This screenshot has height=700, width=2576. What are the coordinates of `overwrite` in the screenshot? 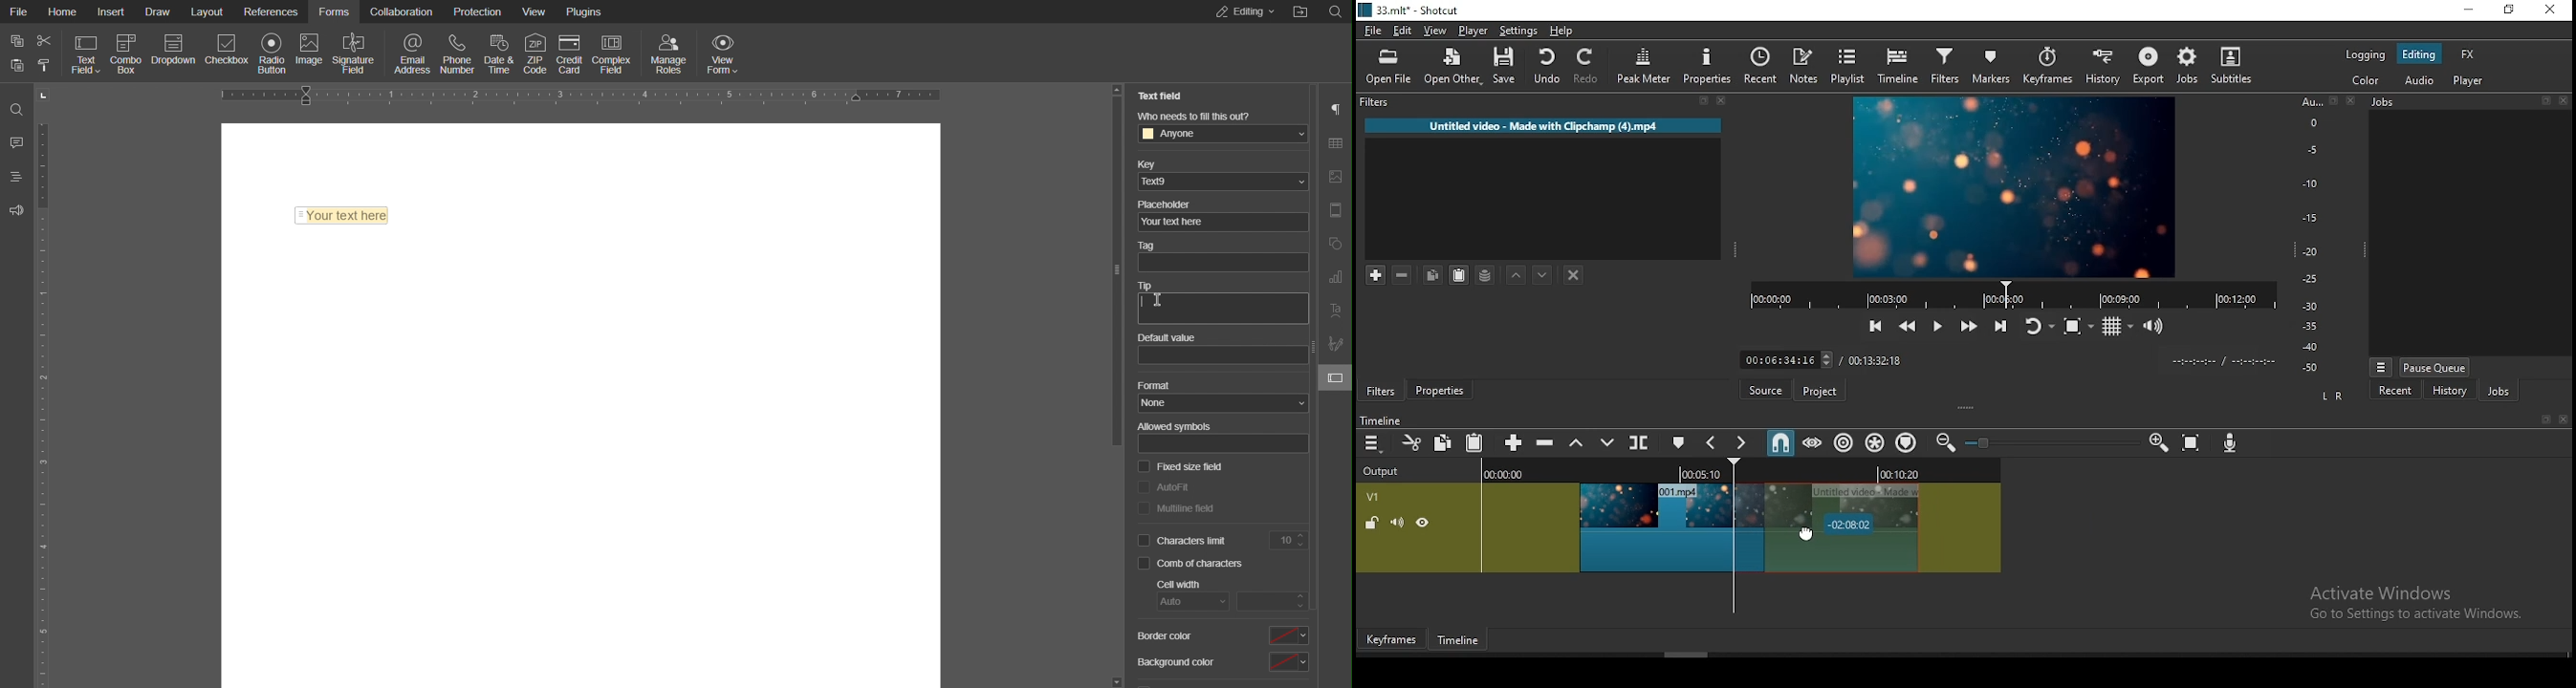 It's located at (1607, 443).